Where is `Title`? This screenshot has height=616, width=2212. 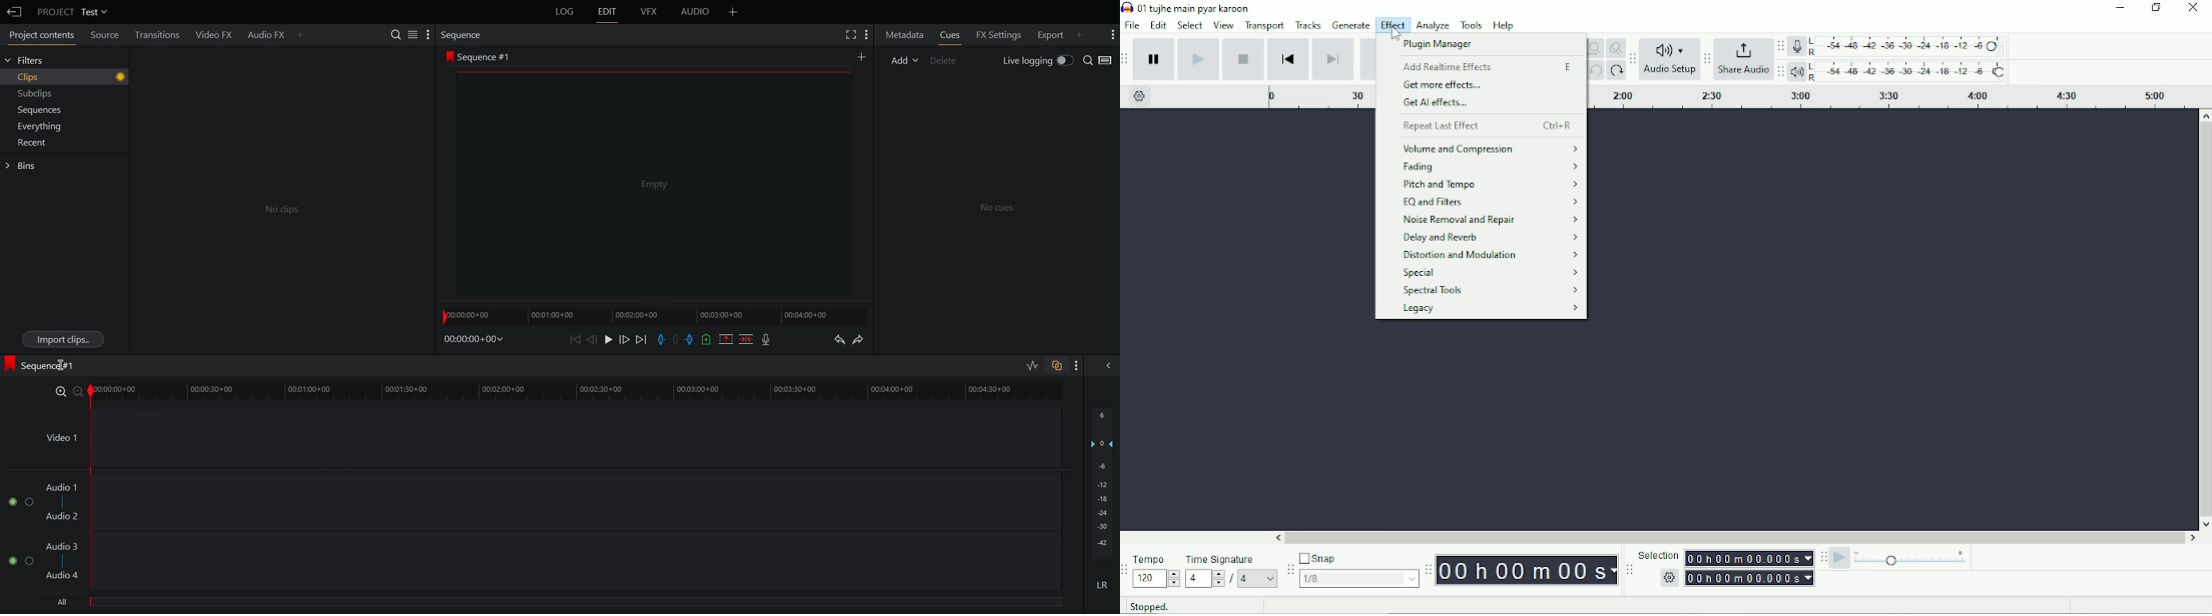 Title is located at coordinates (1191, 7).